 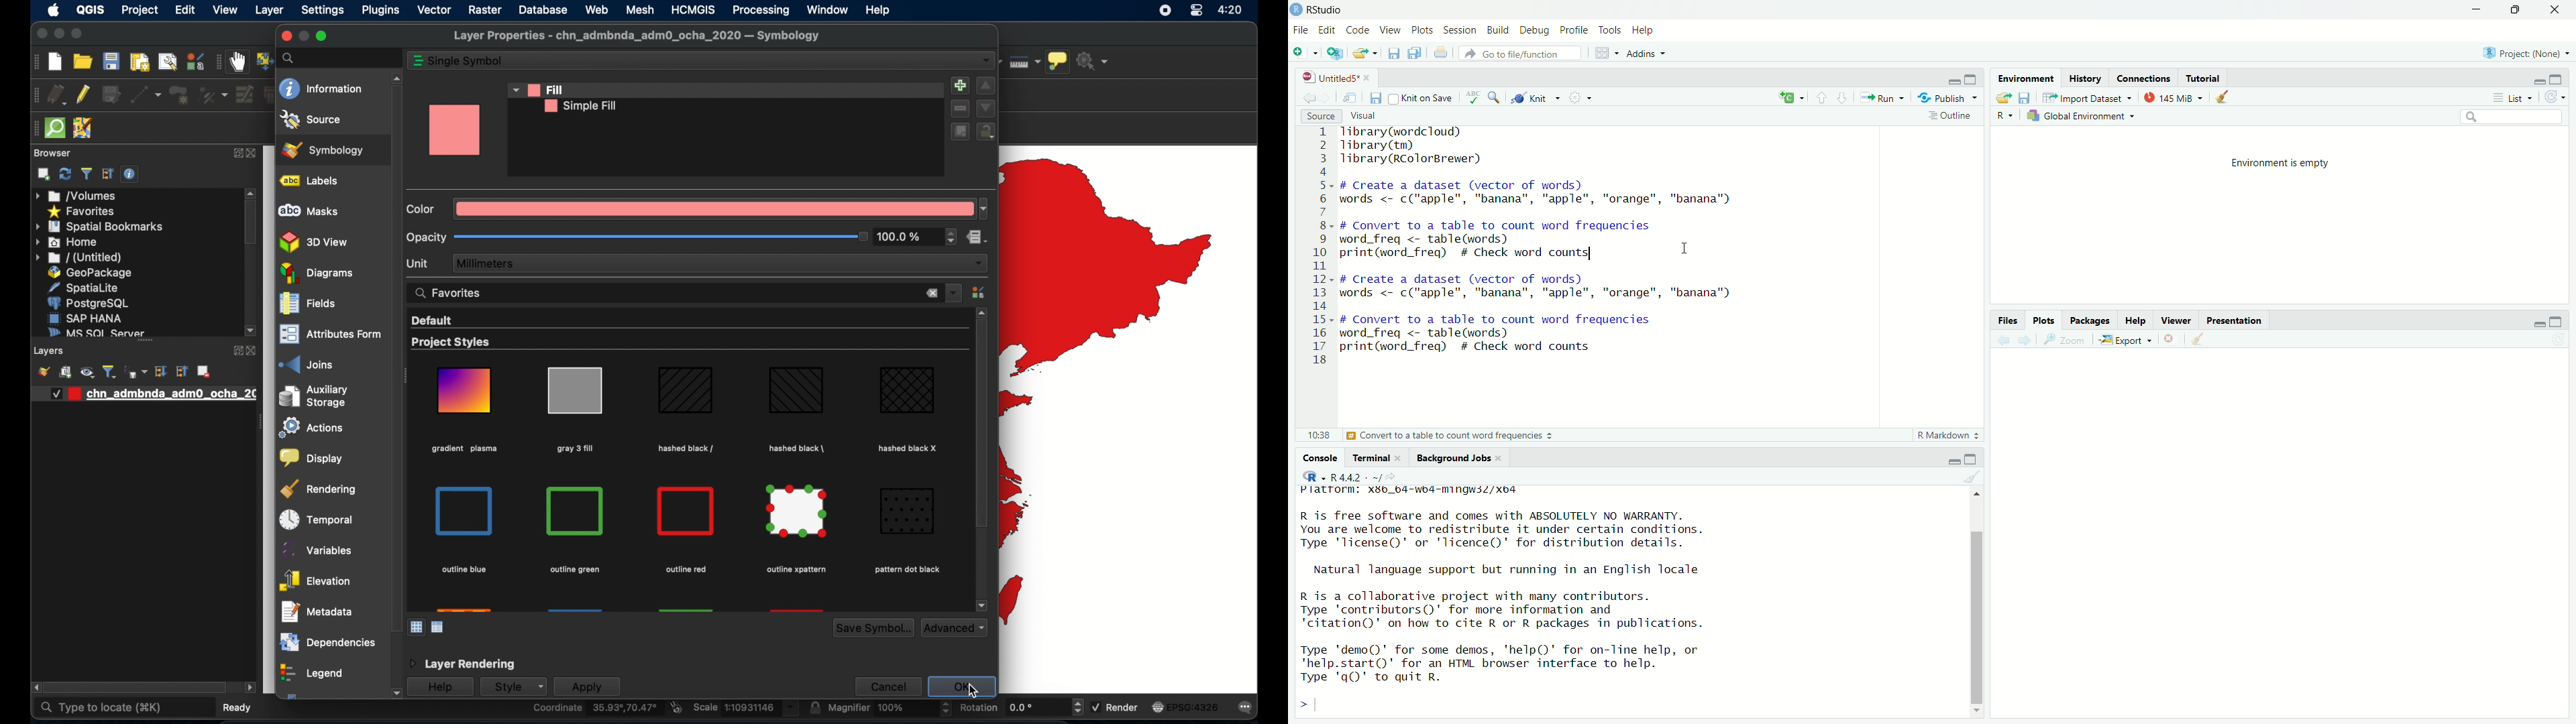 I want to click on increase or decrease magnifier value, so click(x=946, y=709).